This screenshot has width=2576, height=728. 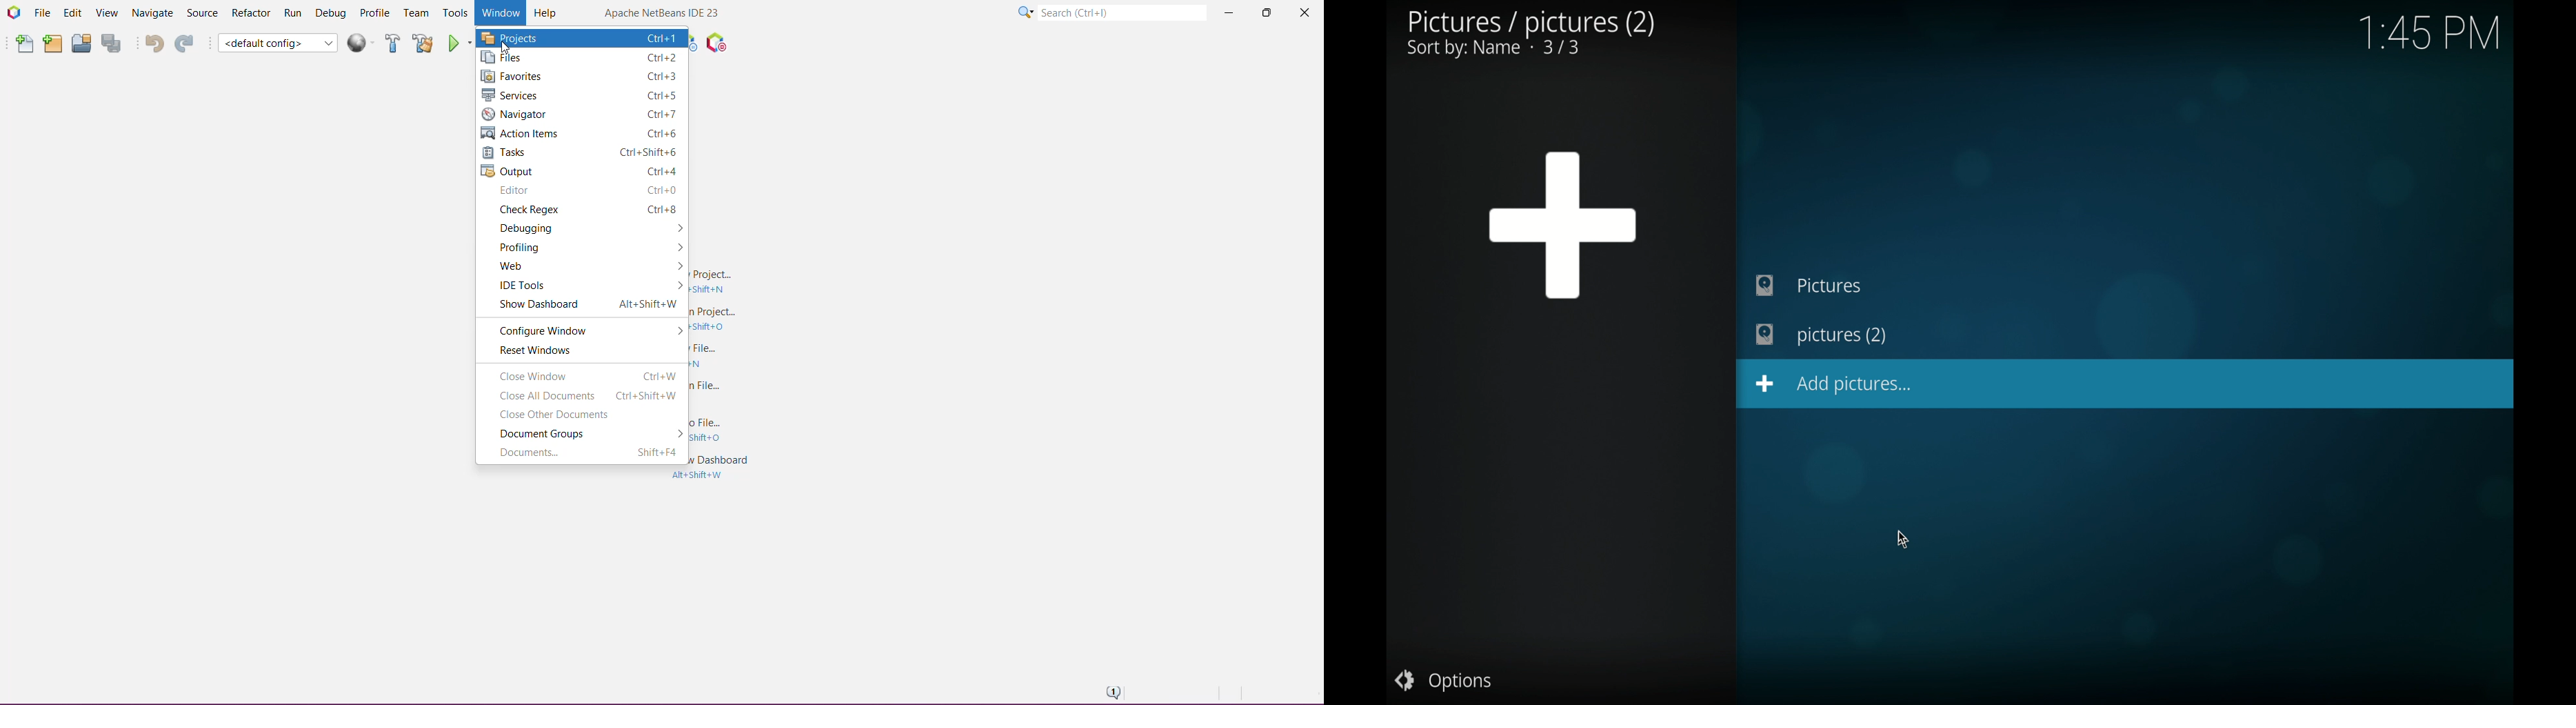 What do you see at coordinates (1904, 541) in the screenshot?
I see `cursor` at bounding box center [1904, 541].